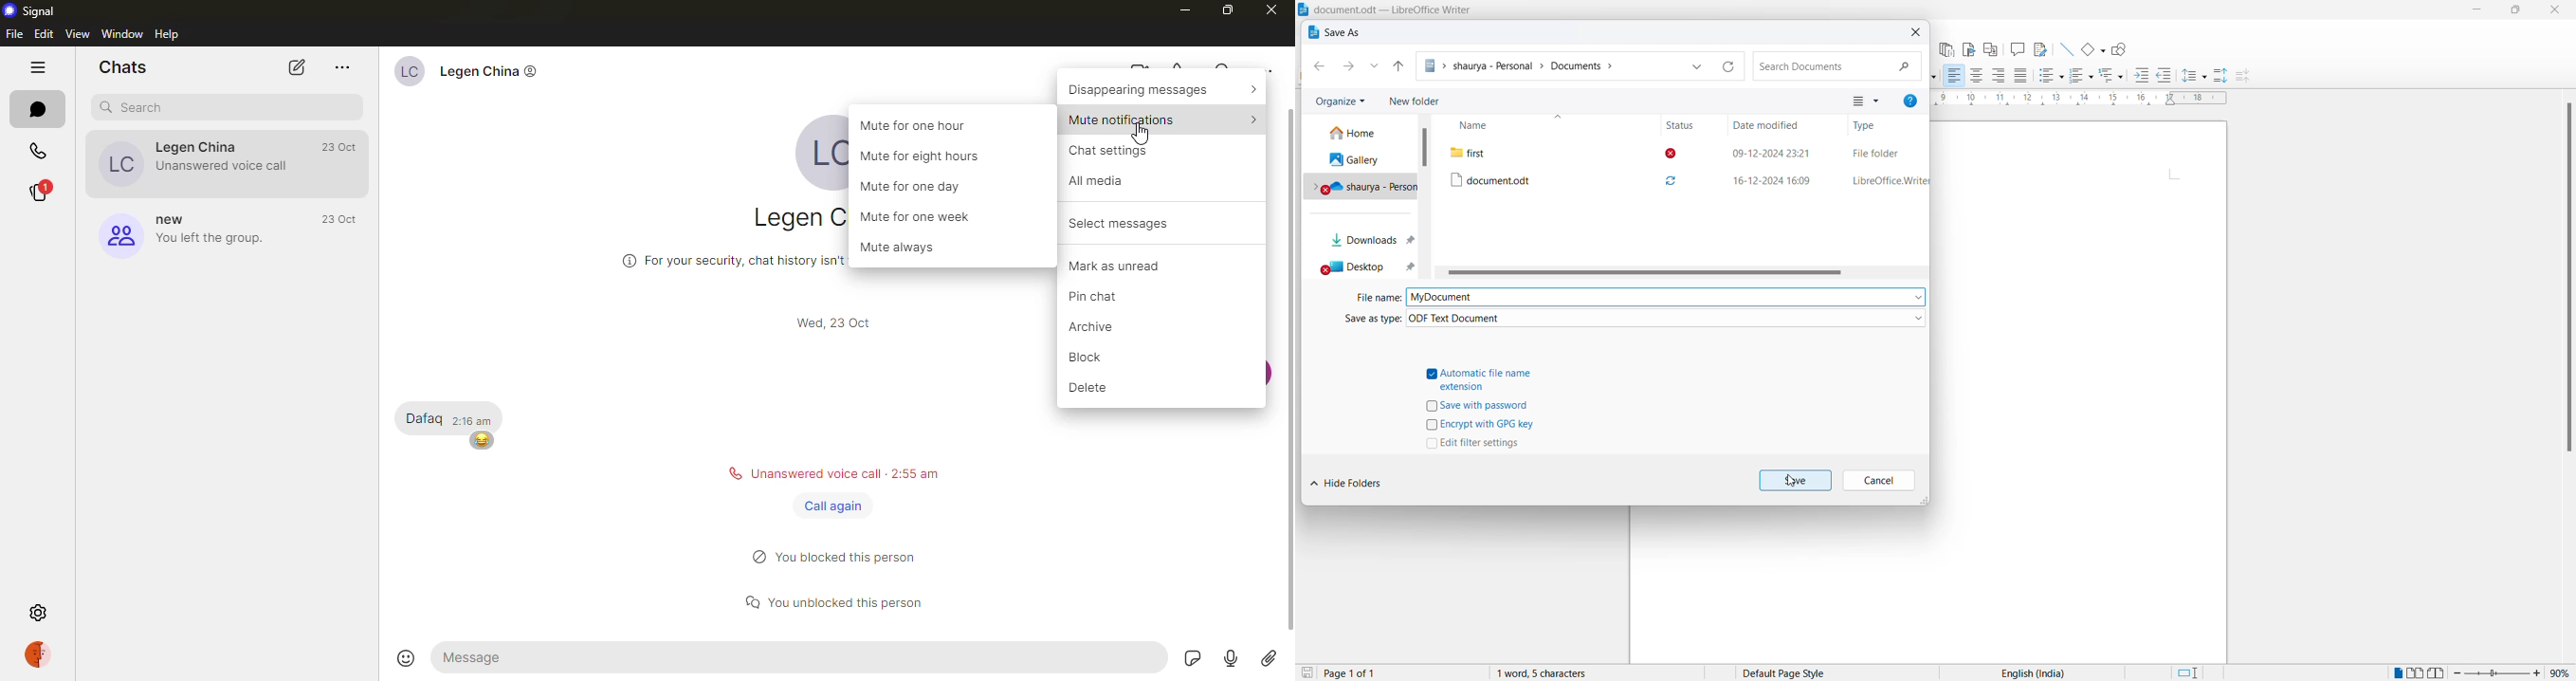  What do you see at coordinates (1870, 99) in the screenshot?
I see `Preview options` at bounding box center [1870, 99].